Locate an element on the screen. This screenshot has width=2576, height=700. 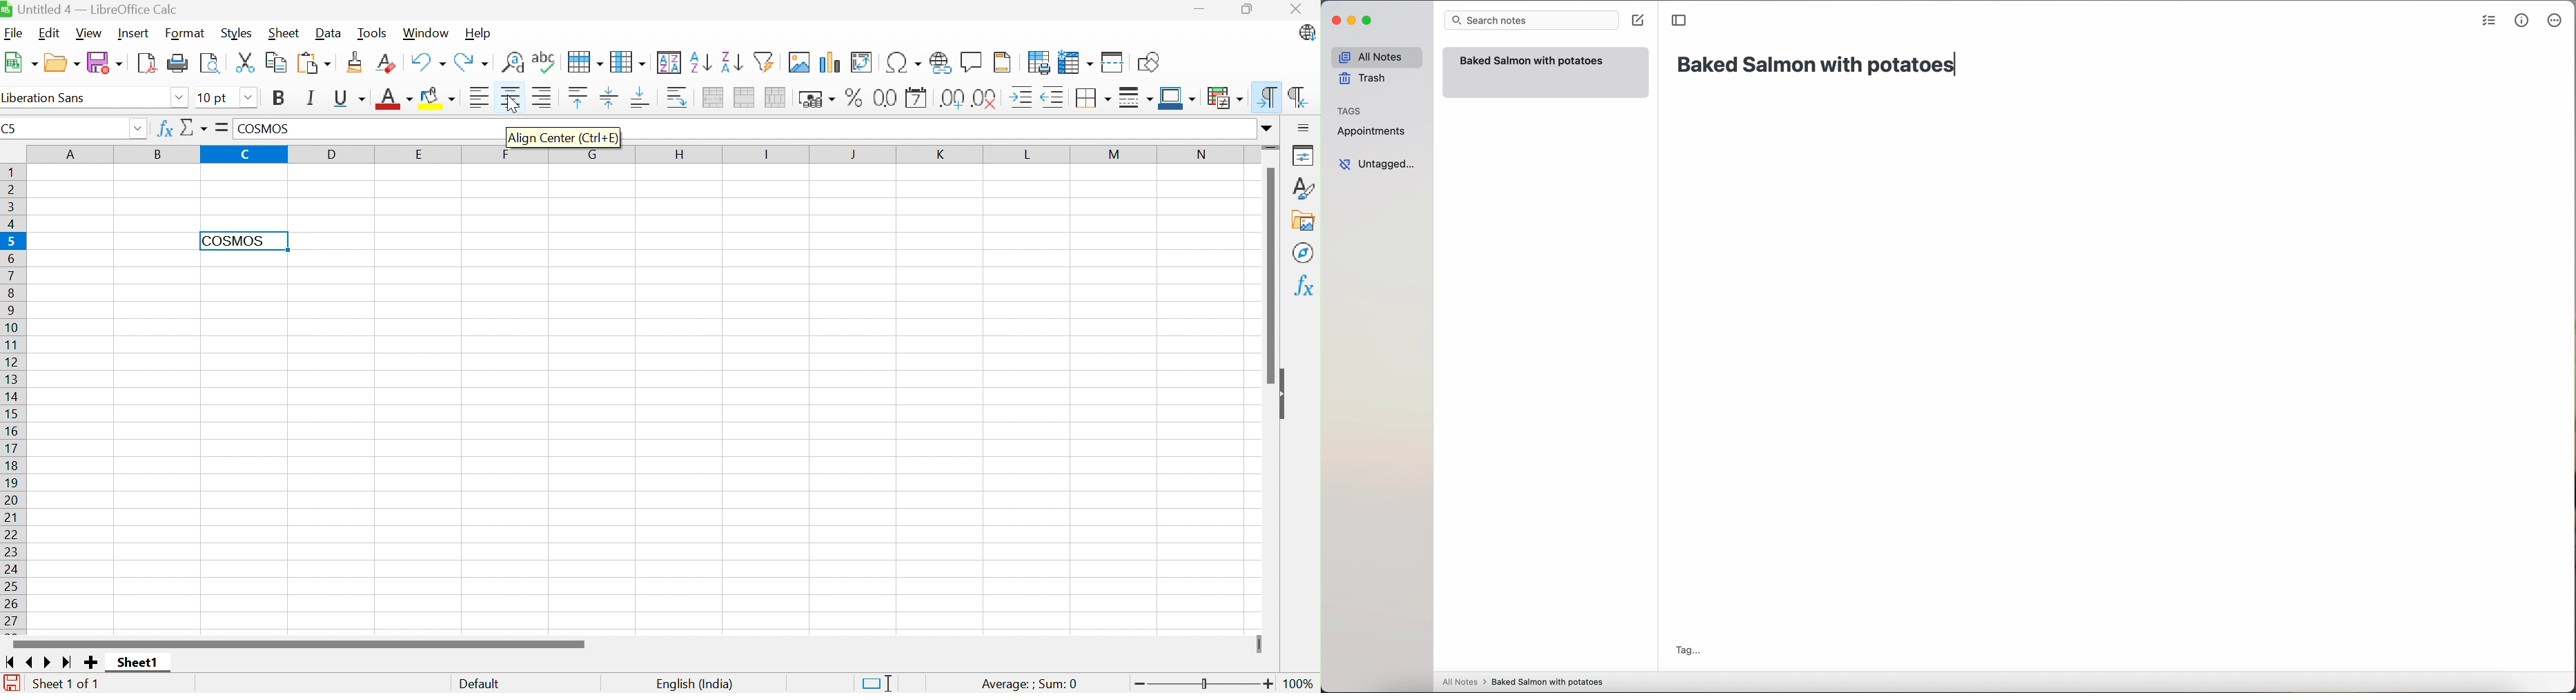
Split Window is located at coordinates (1114, 61).